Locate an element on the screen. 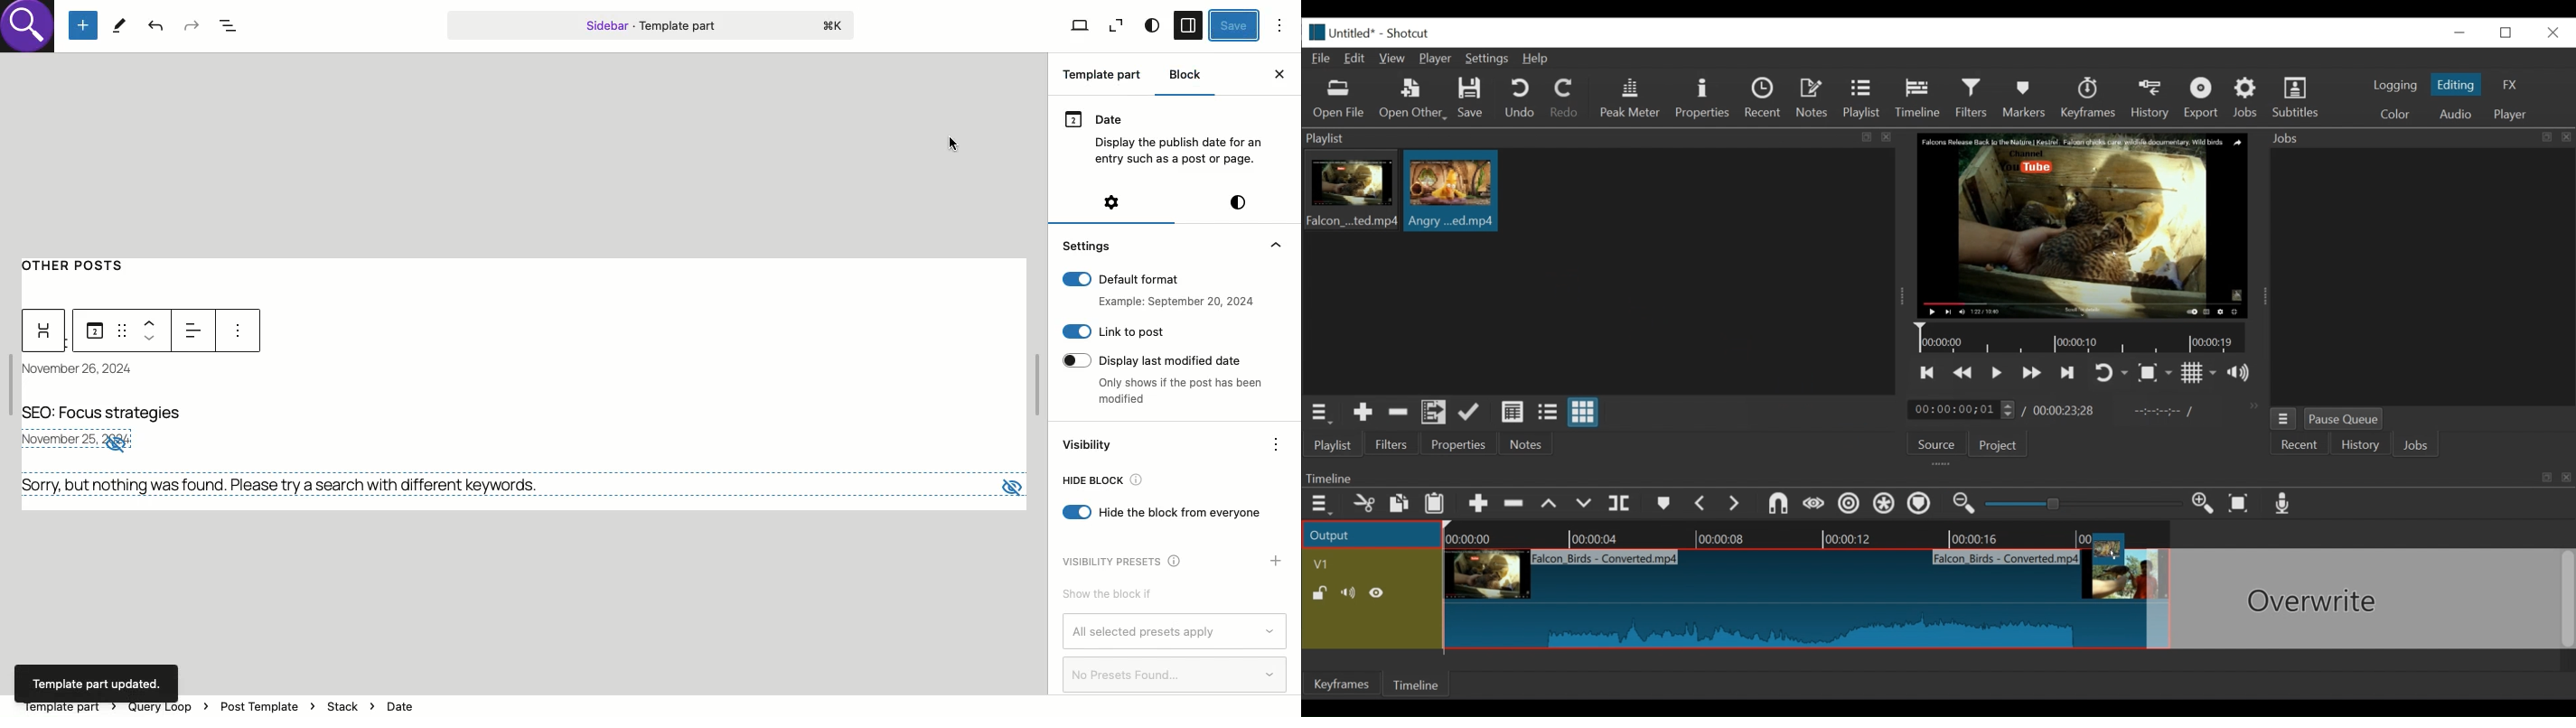 This screenshot has height=728, width=2576. only shows is located at coordinates (1181, 393).